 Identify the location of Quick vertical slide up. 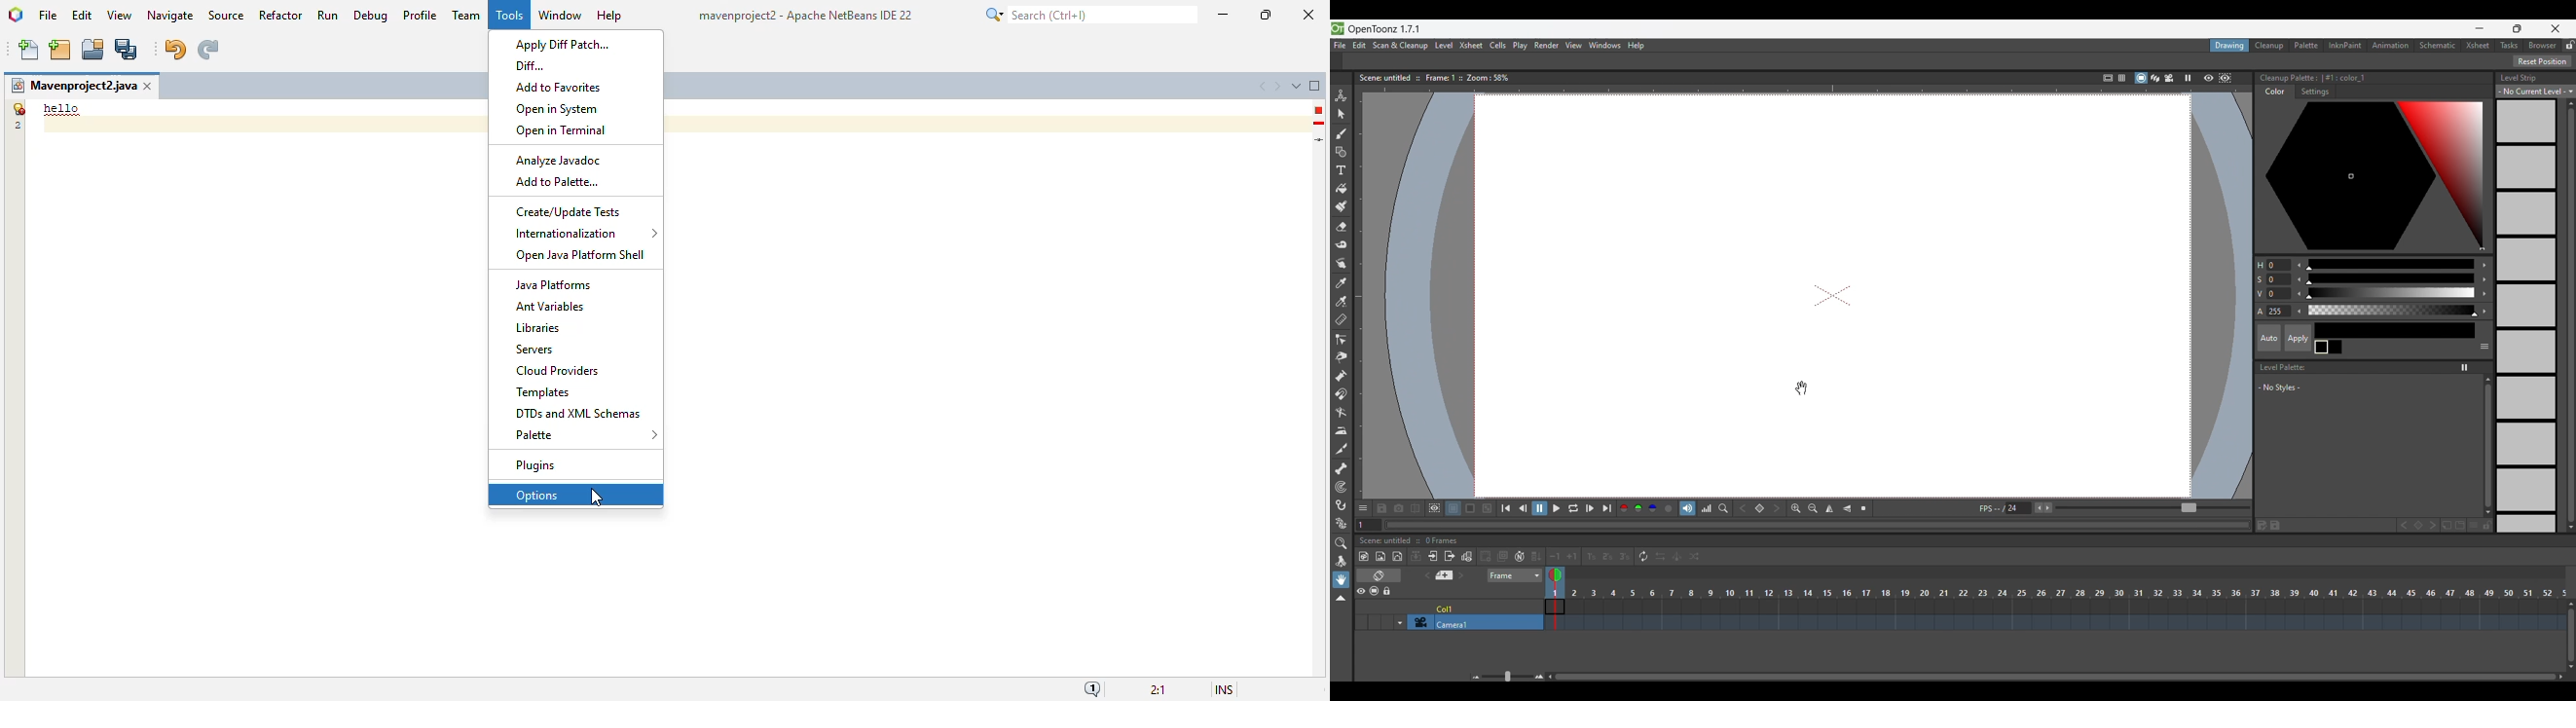
(2571, 103).